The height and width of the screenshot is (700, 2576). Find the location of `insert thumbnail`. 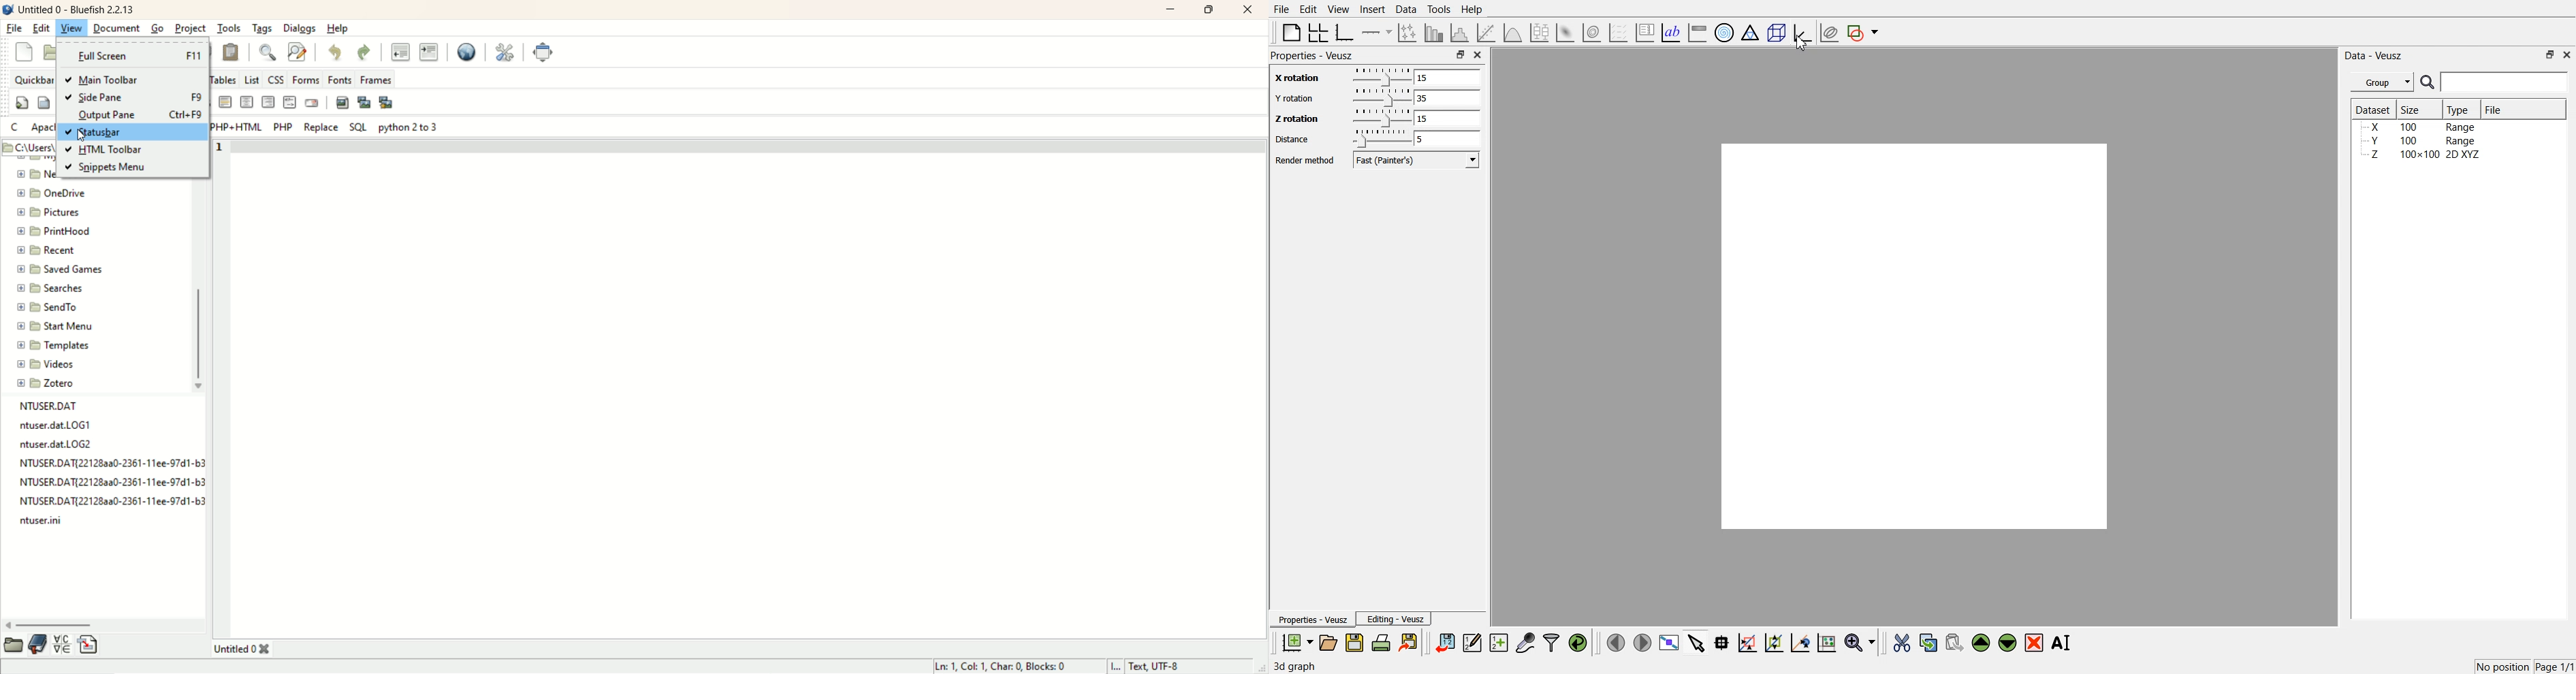

insert thumbnail is located at coordinates (364, 103).